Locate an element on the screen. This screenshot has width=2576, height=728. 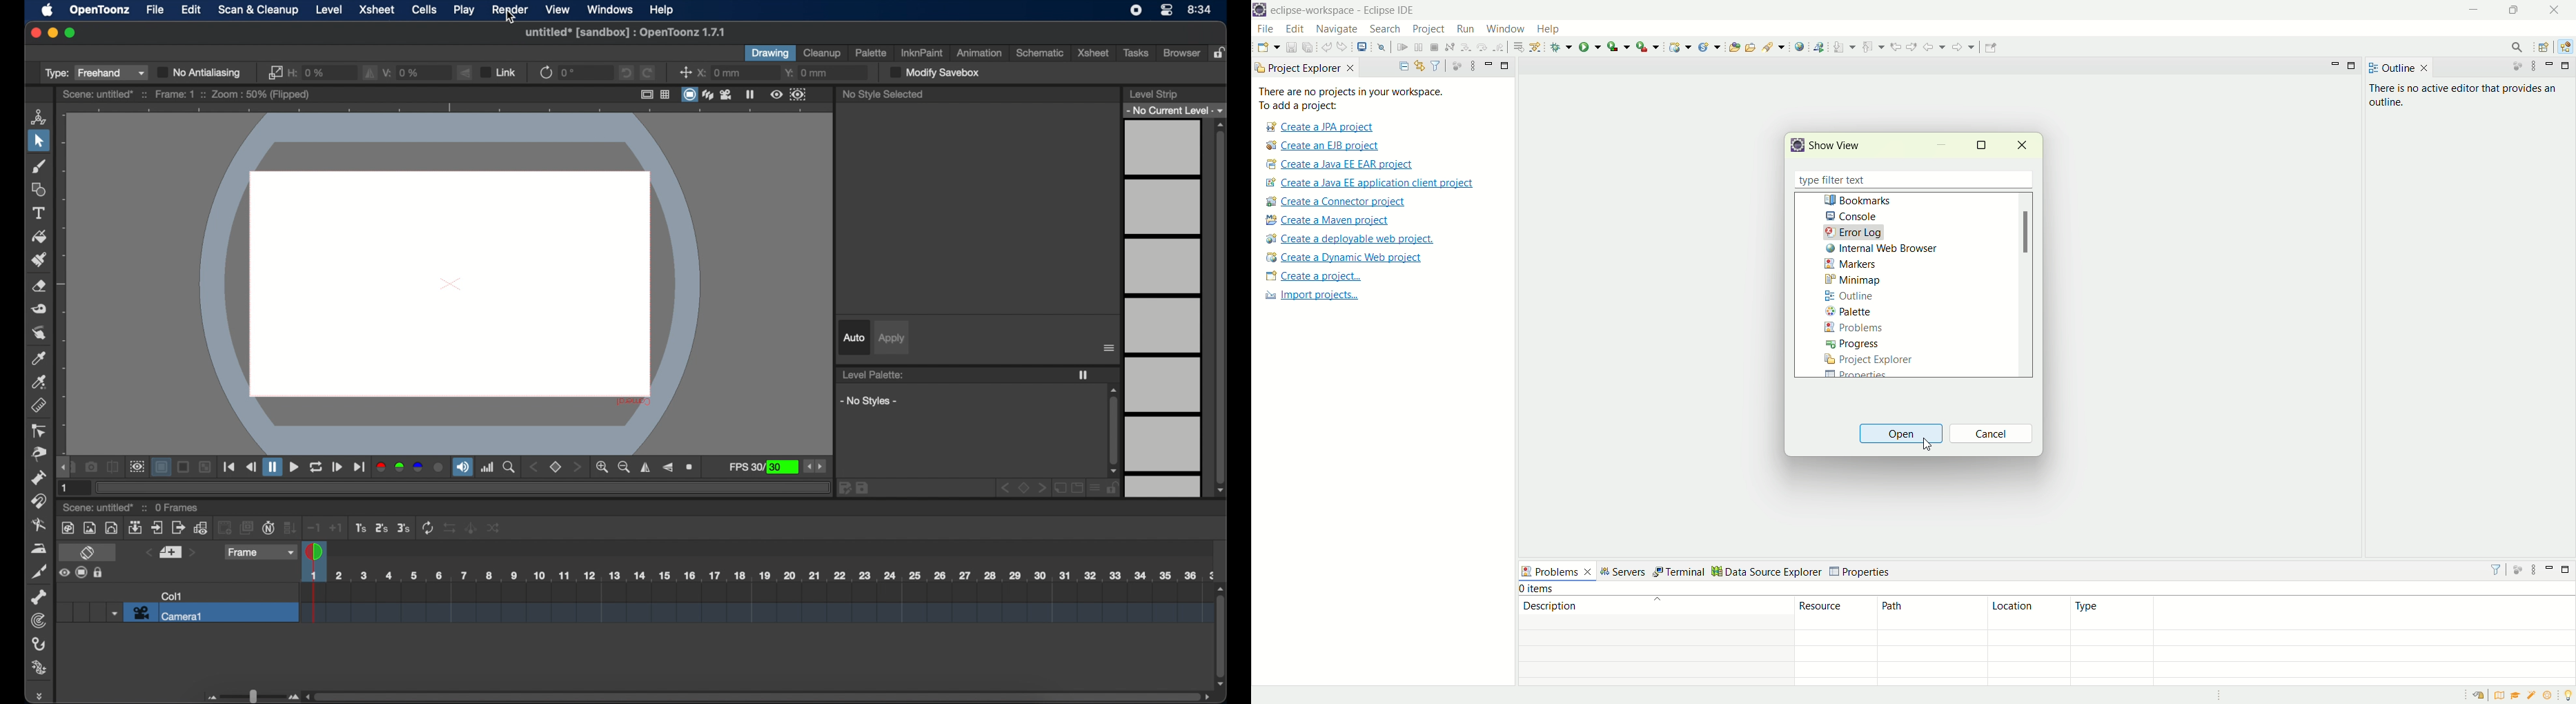
skeleton tool is located at coordinates (38, 597).